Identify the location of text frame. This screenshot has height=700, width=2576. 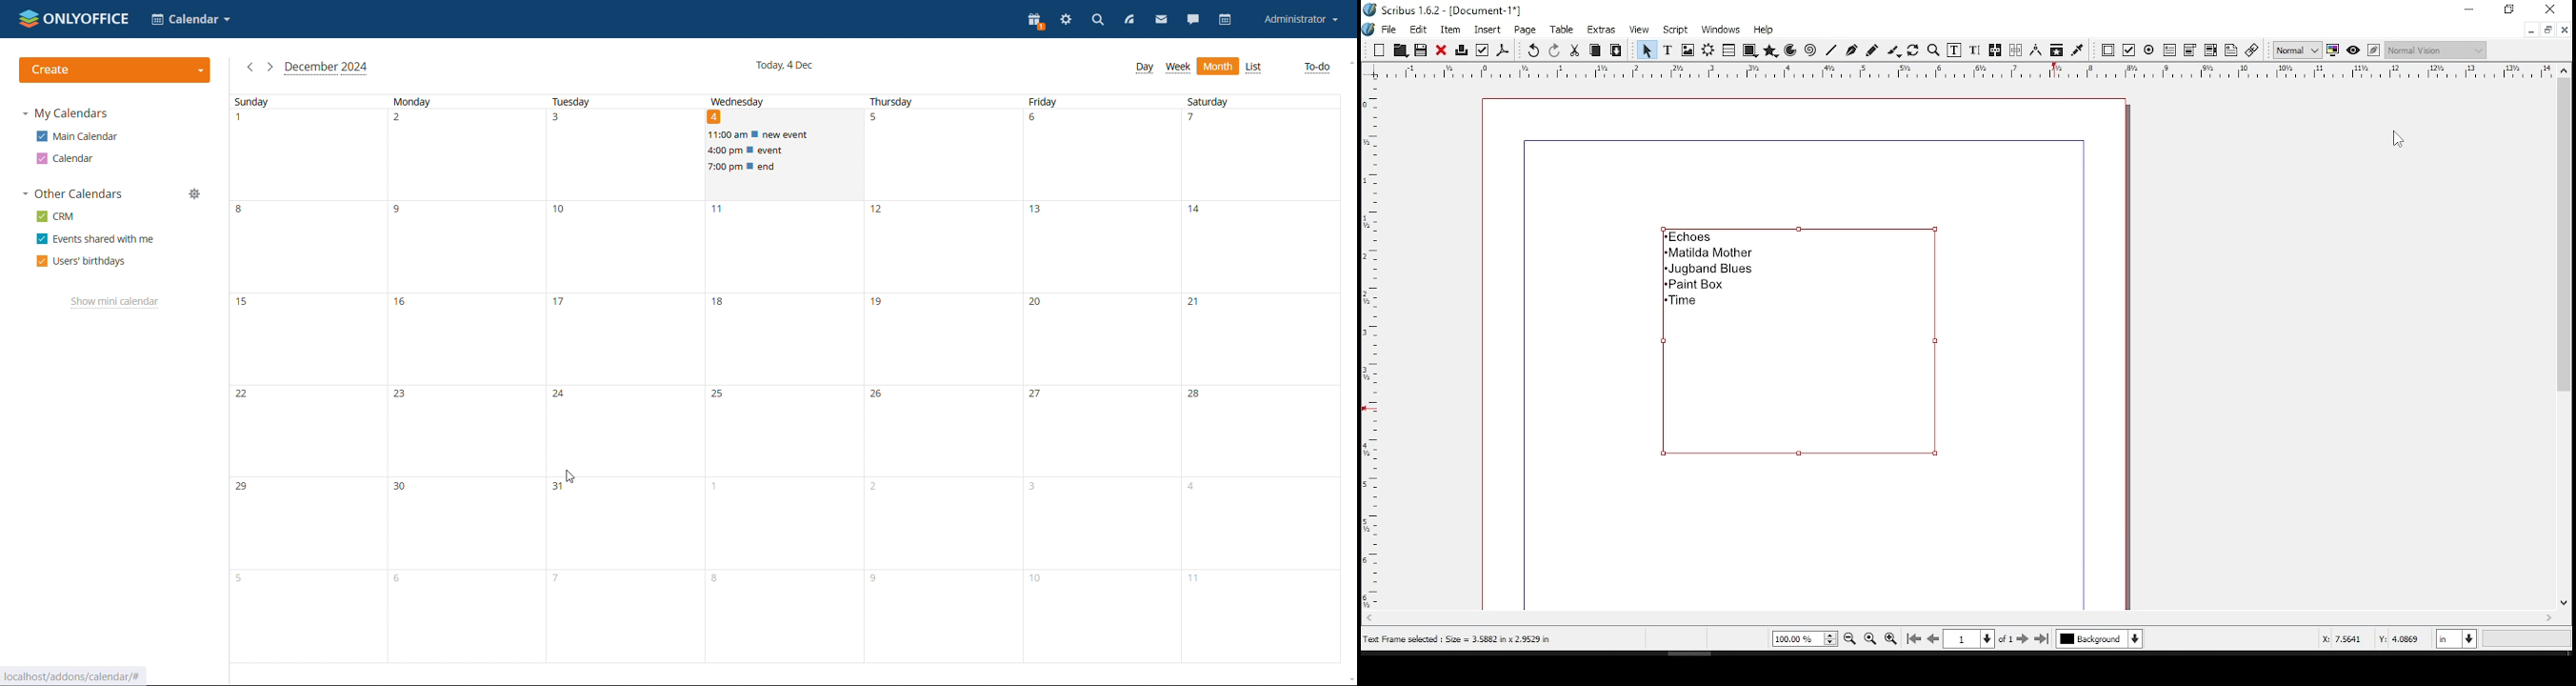
(1667, 50).